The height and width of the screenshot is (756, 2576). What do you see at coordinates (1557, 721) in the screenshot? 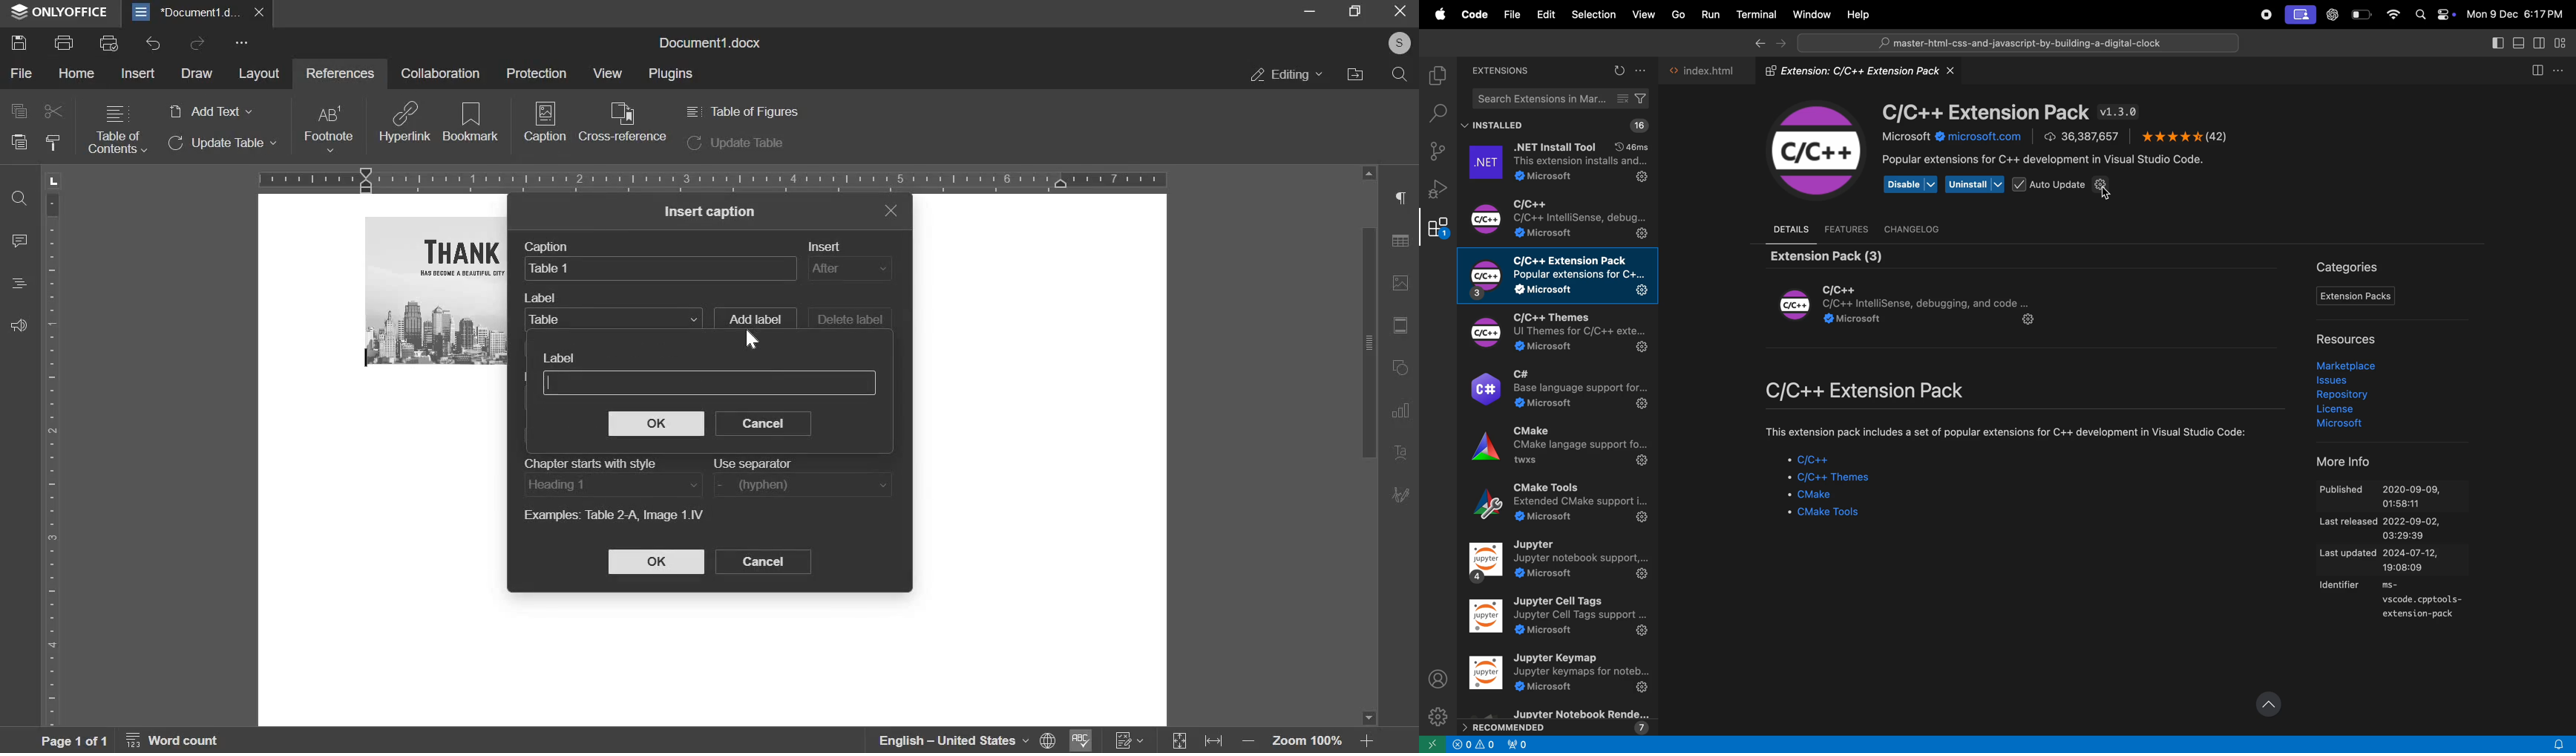
I see `reccomended` at bounding box center [1557, 721].